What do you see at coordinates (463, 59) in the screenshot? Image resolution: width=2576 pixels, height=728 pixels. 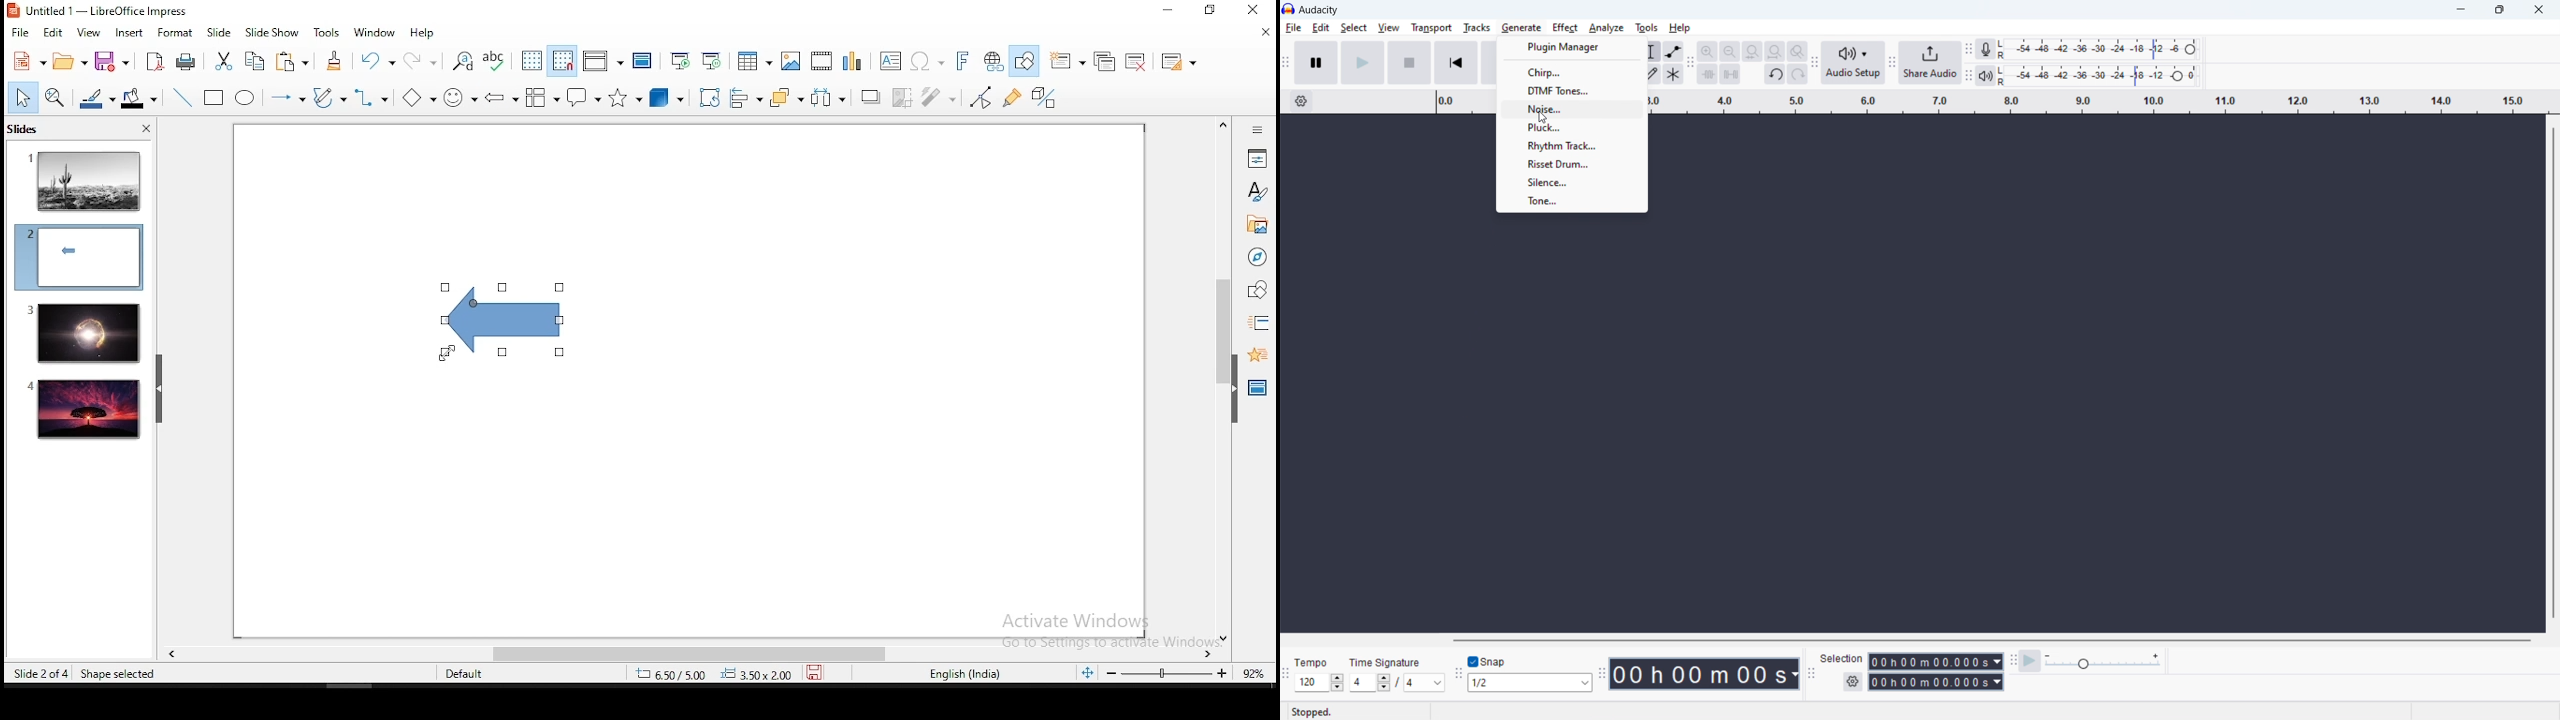 I see `find and replace` at bounding box center [463, 59].